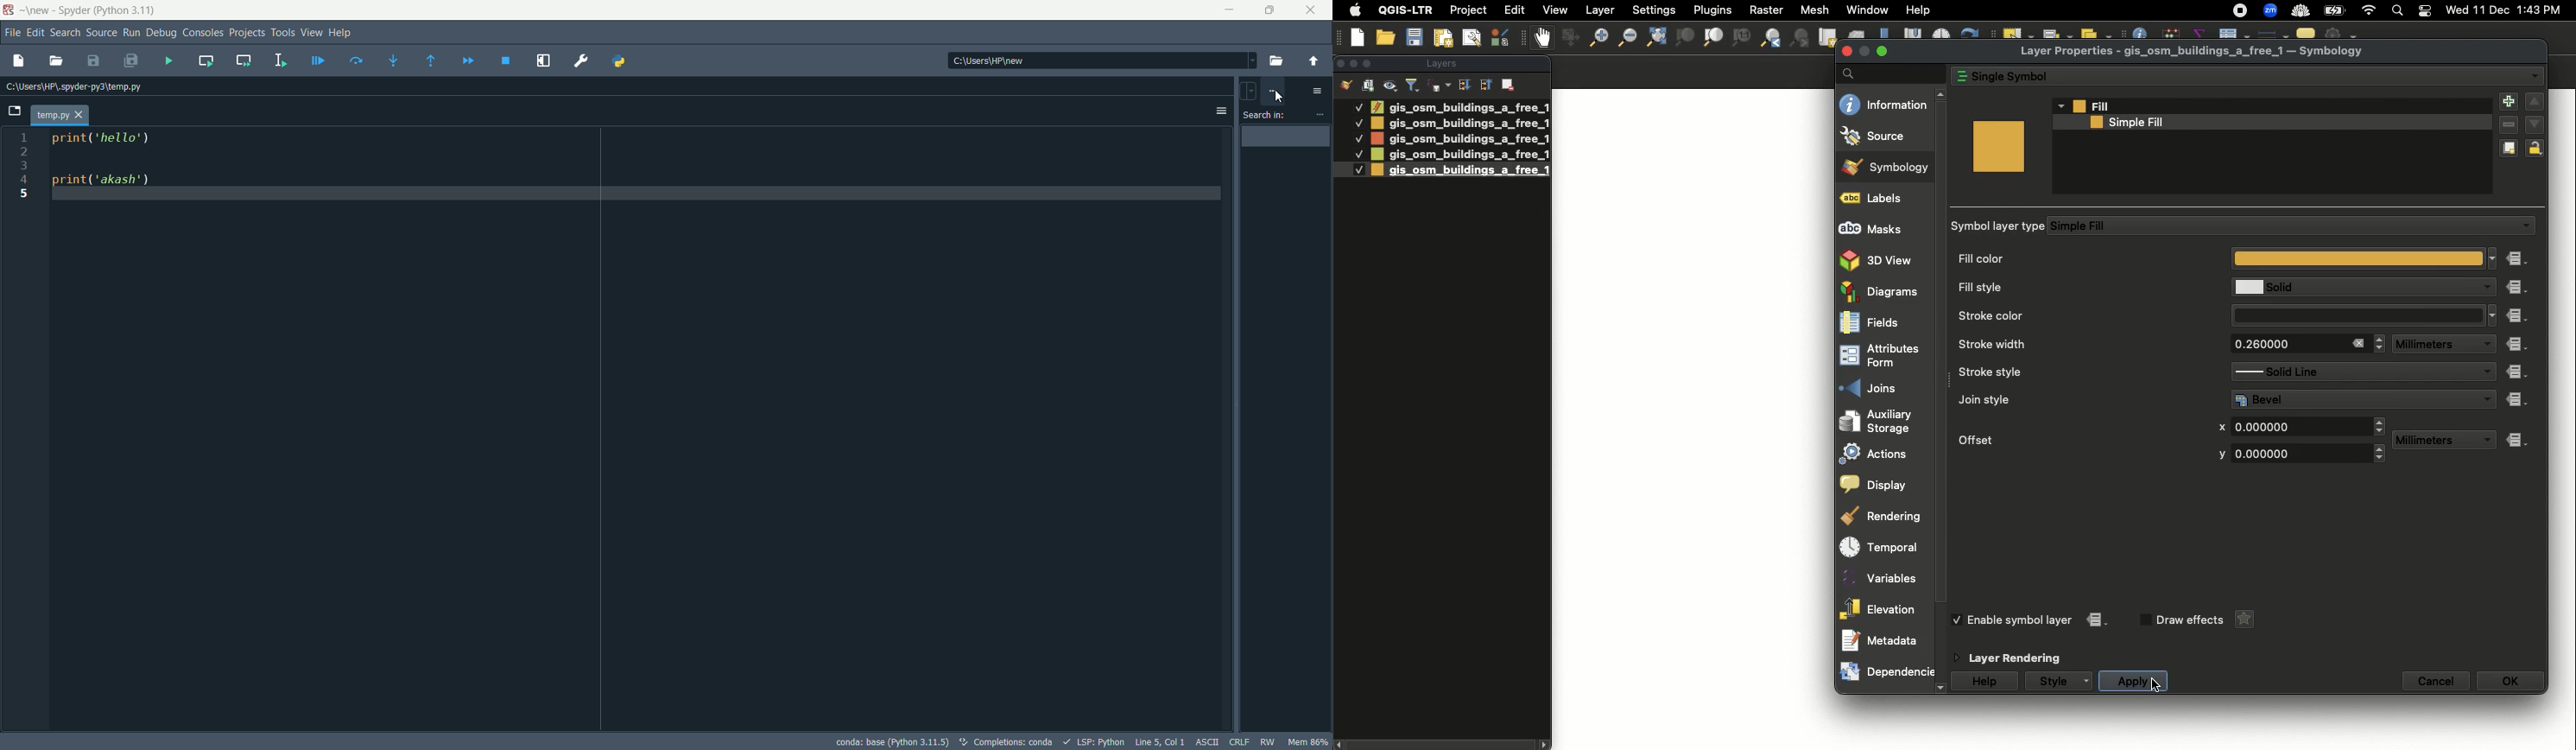 The image size is (2576, 756). Describe the element at coordinates (2021, 658) in the screenshot. I see `Layer rendering` at that location.